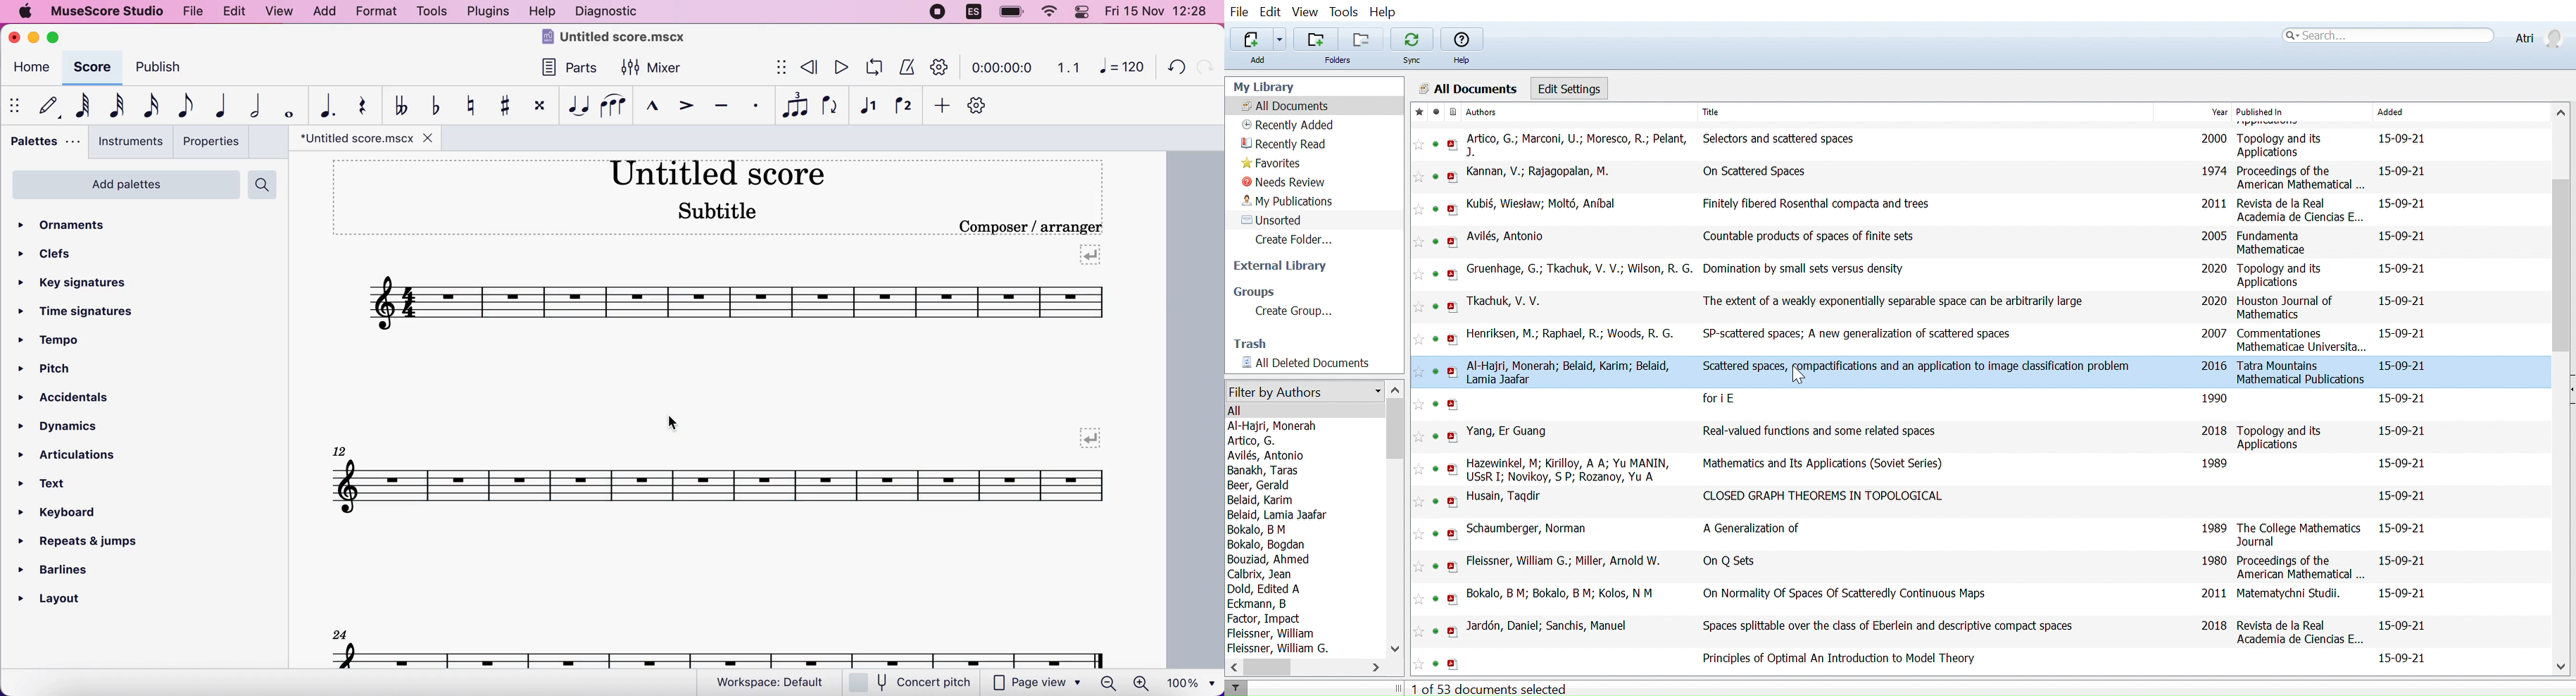 The image size is (2576, 700). What do you see at coordinates (1237, 411) in the screenshot?
I see `All` at bounding box center [1237, 411].